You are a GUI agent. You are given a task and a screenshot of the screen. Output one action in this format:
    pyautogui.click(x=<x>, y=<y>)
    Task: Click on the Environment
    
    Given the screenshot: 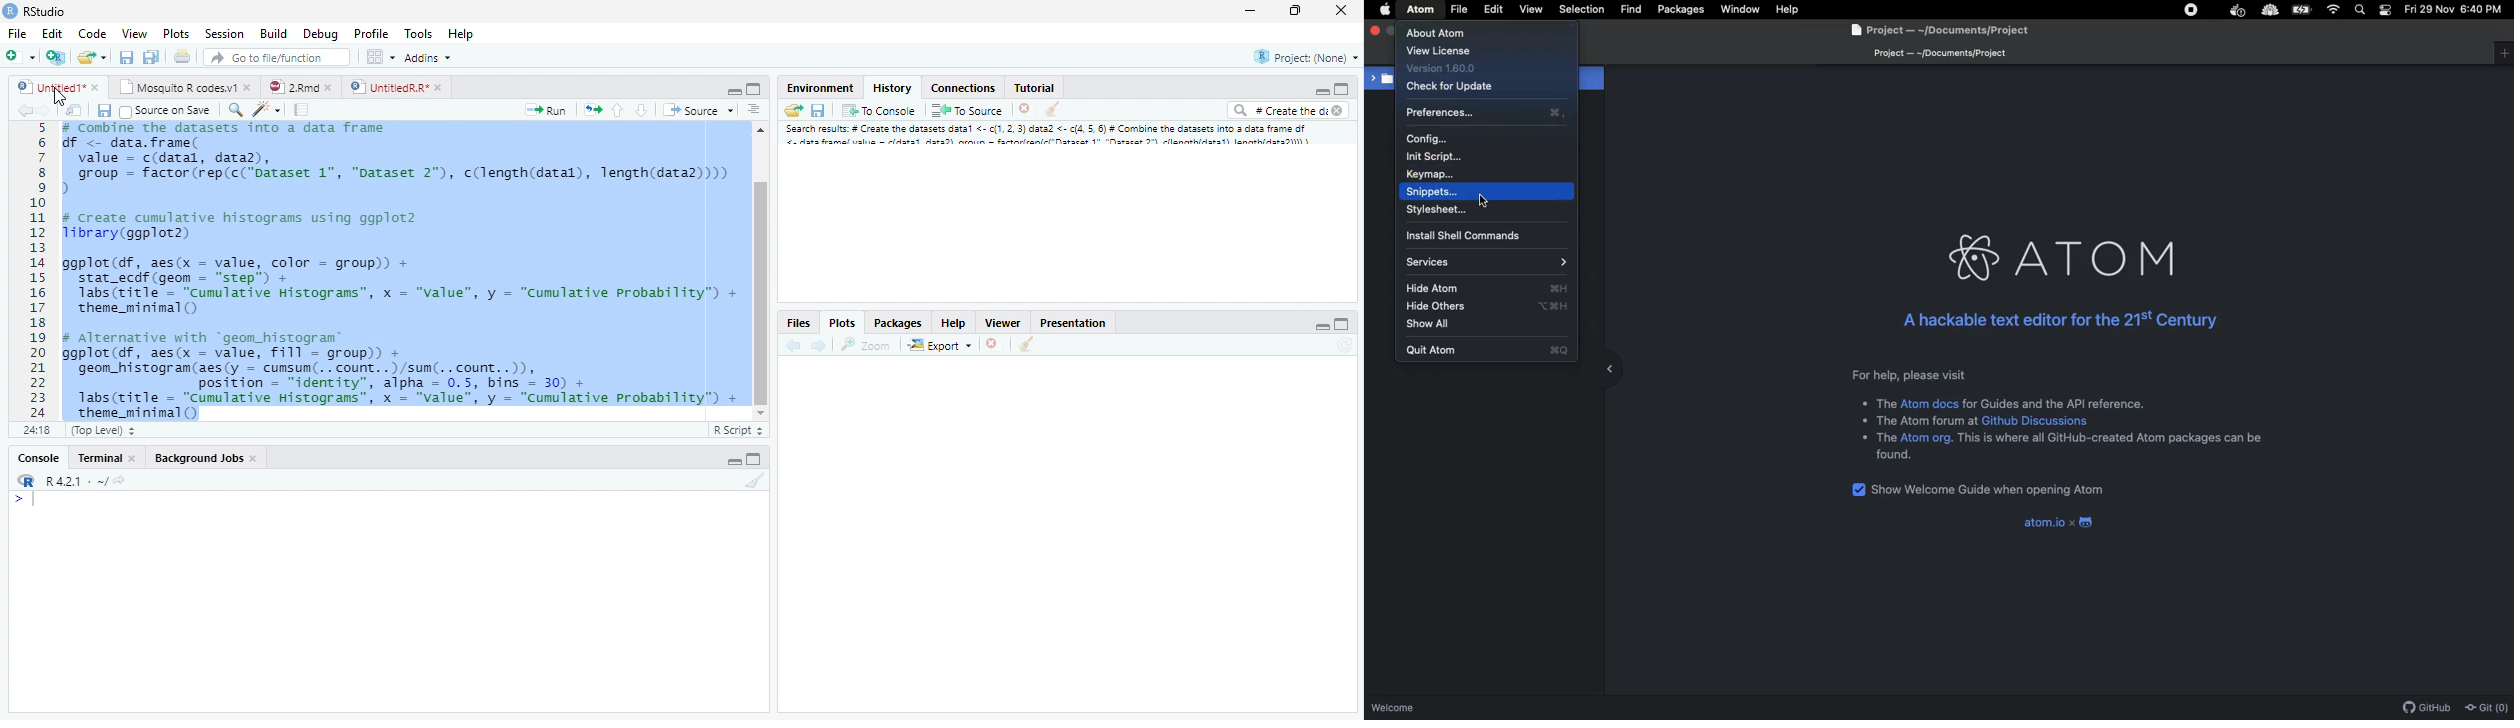 What is the action you would take?
    pyautogui.click(x=819, y=88)
    